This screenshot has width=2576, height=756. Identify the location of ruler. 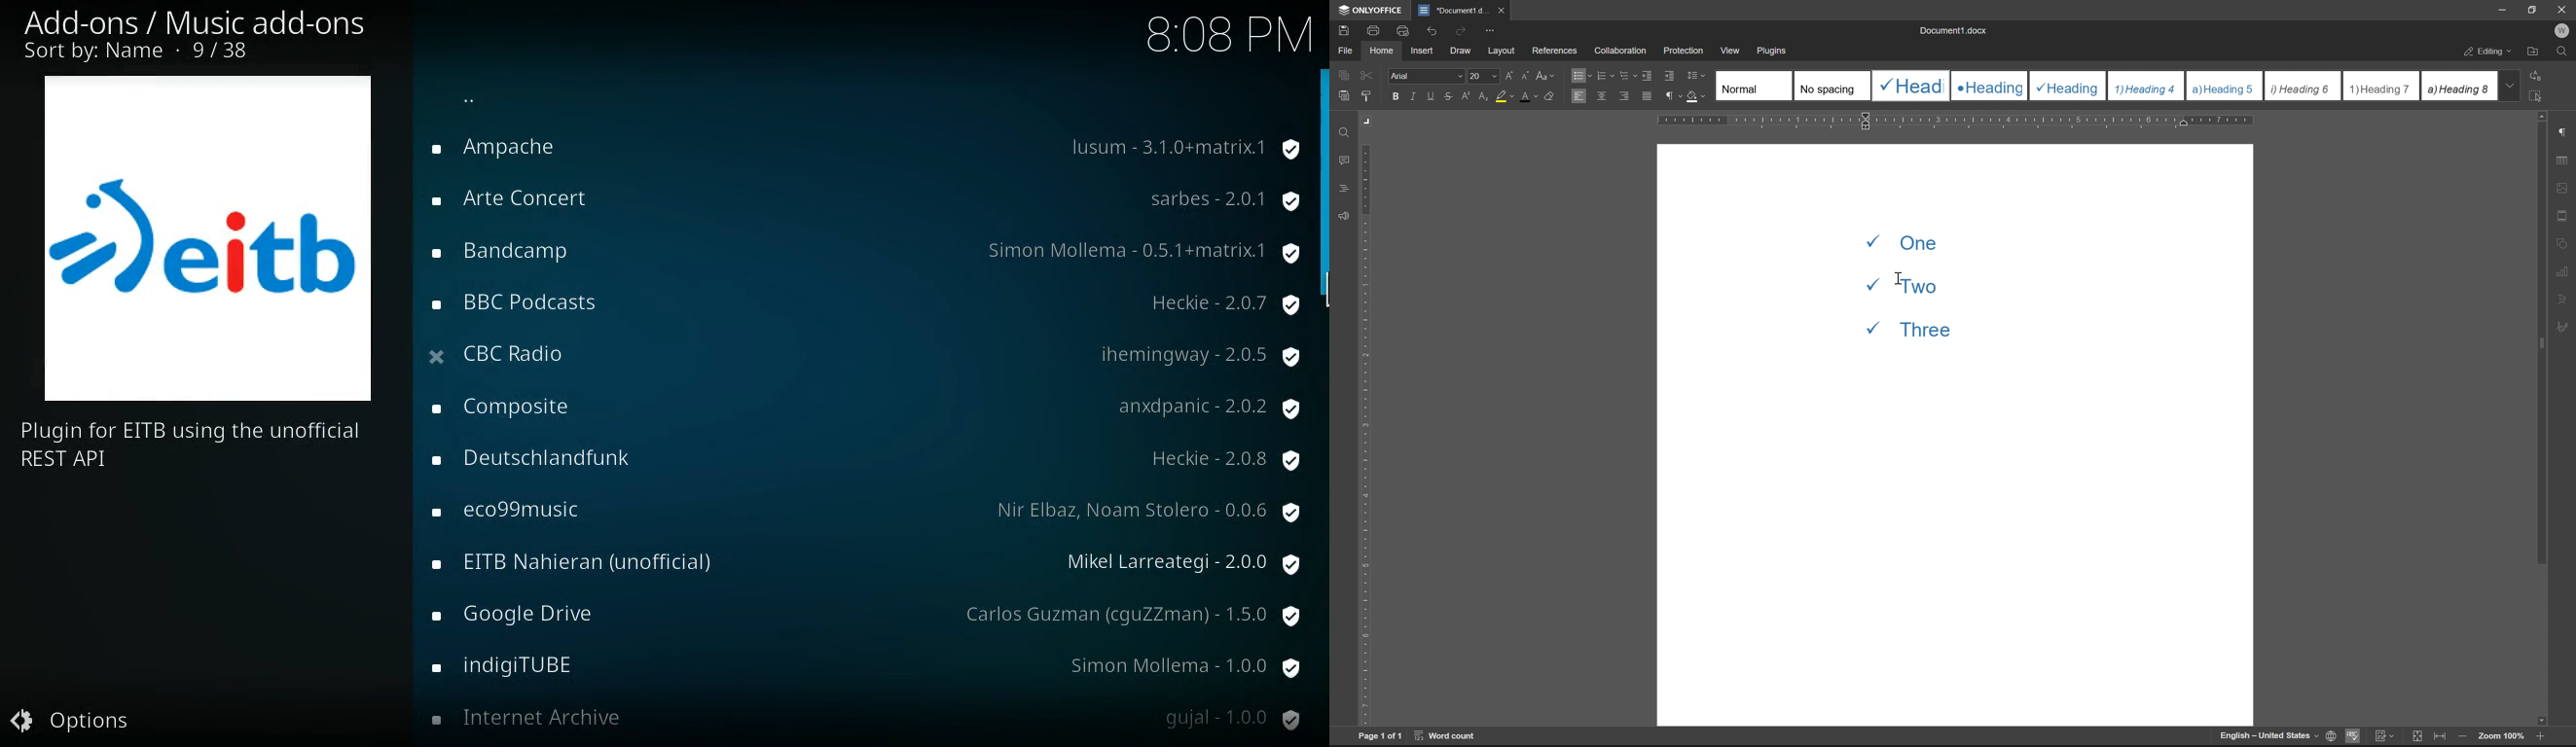
(1366, 434).